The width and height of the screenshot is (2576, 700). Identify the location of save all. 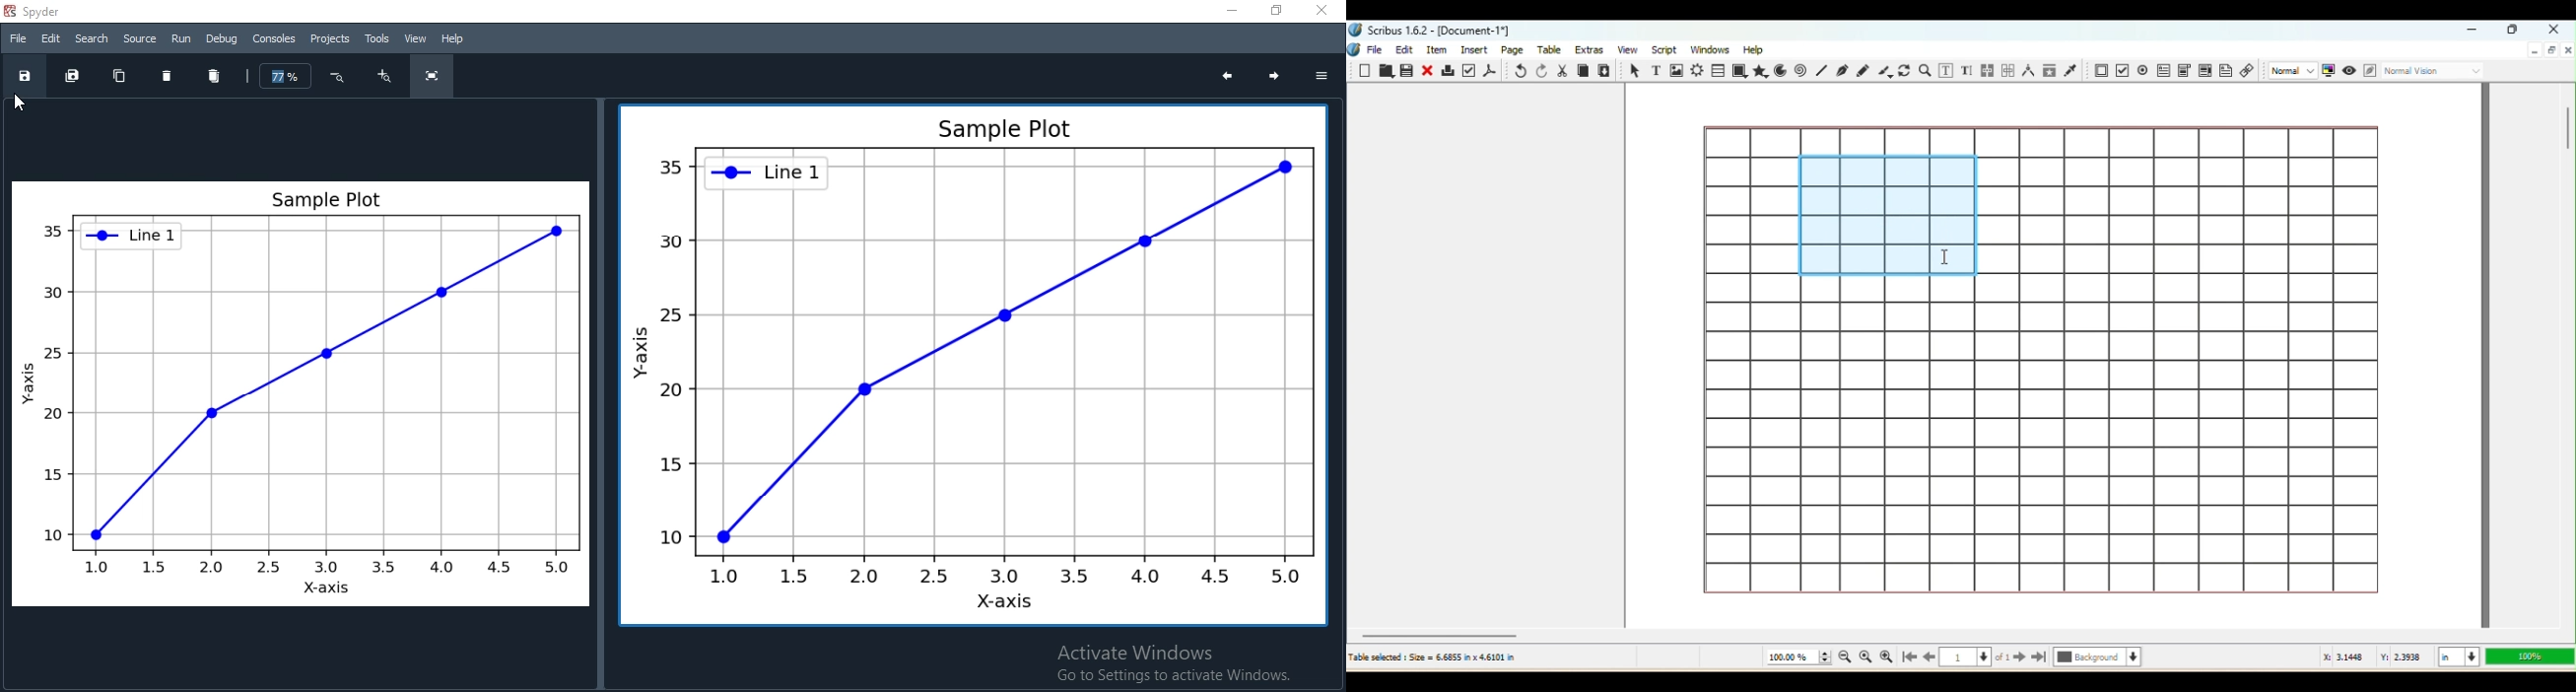
(74, 73).